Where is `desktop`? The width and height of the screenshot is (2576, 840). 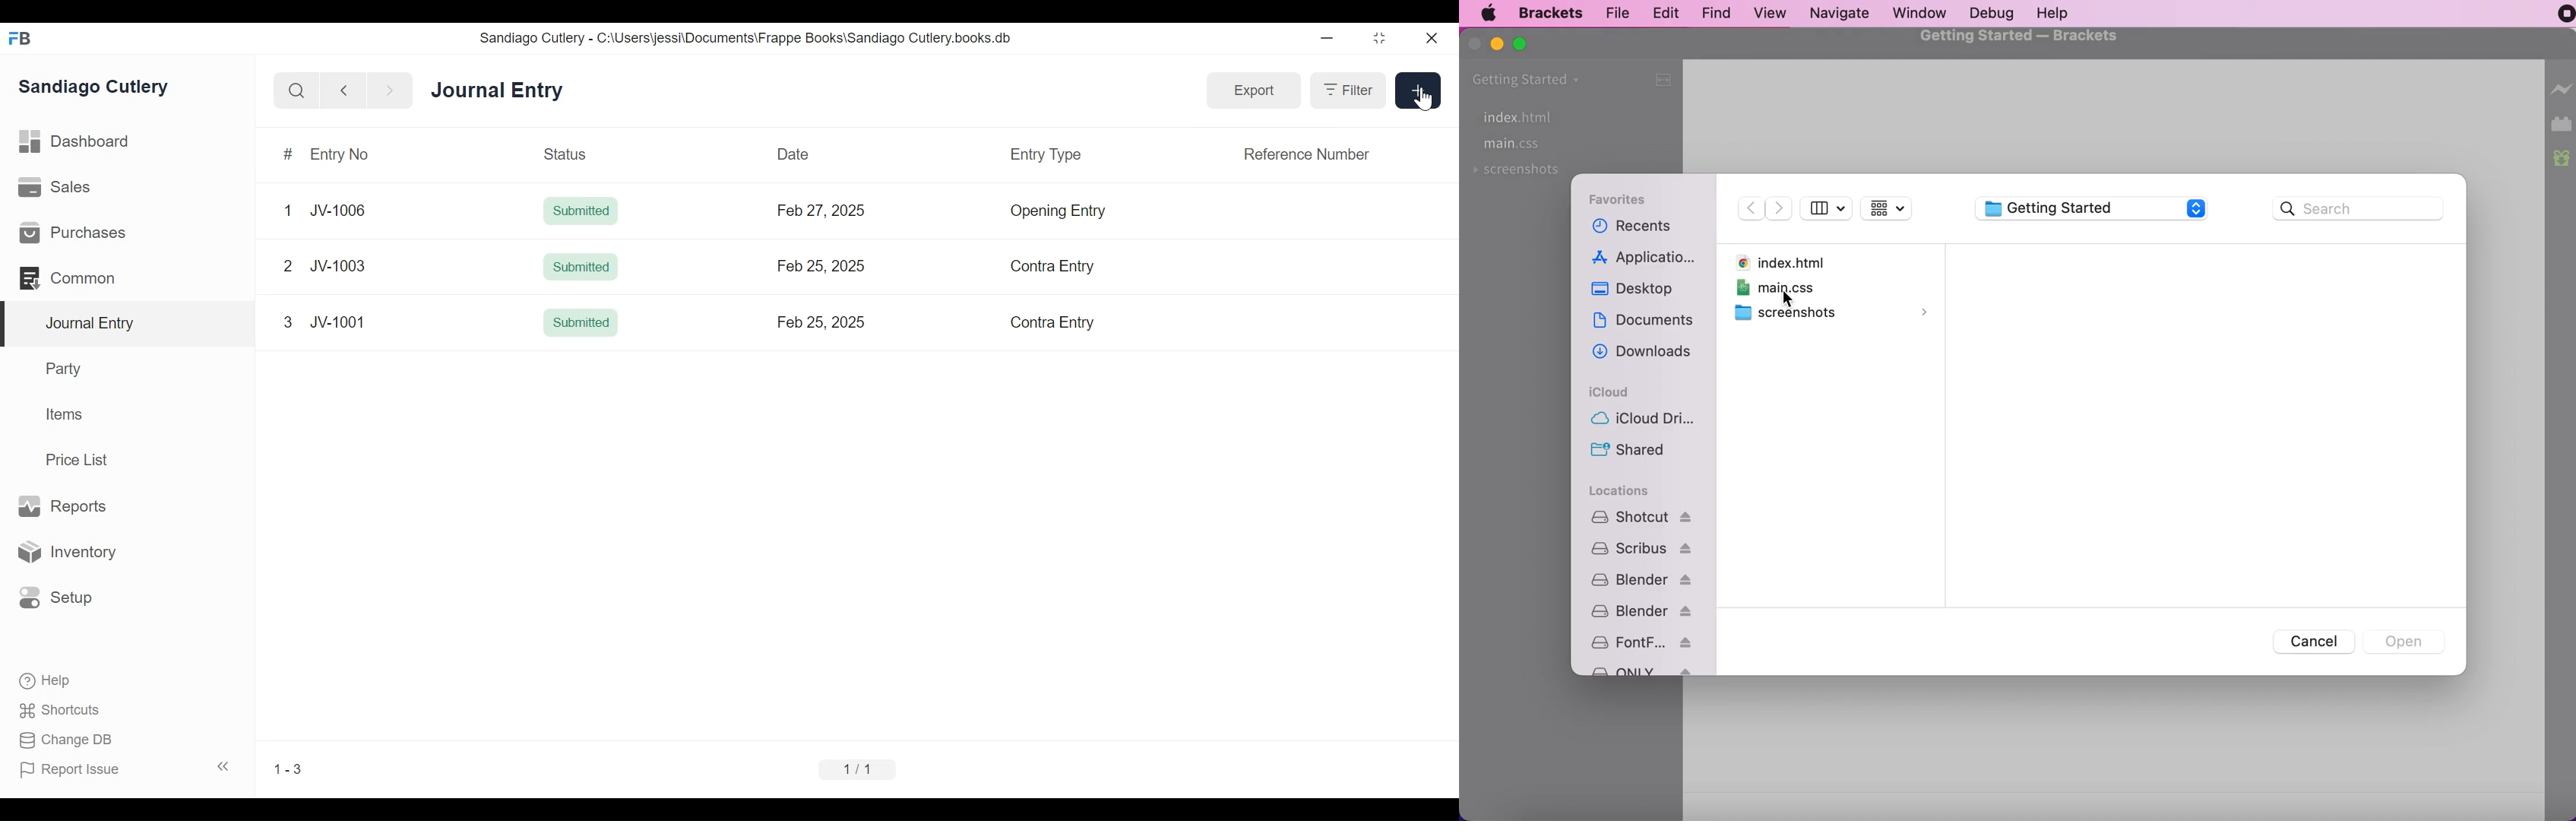 desktop is located at coordinates (1640, 289).